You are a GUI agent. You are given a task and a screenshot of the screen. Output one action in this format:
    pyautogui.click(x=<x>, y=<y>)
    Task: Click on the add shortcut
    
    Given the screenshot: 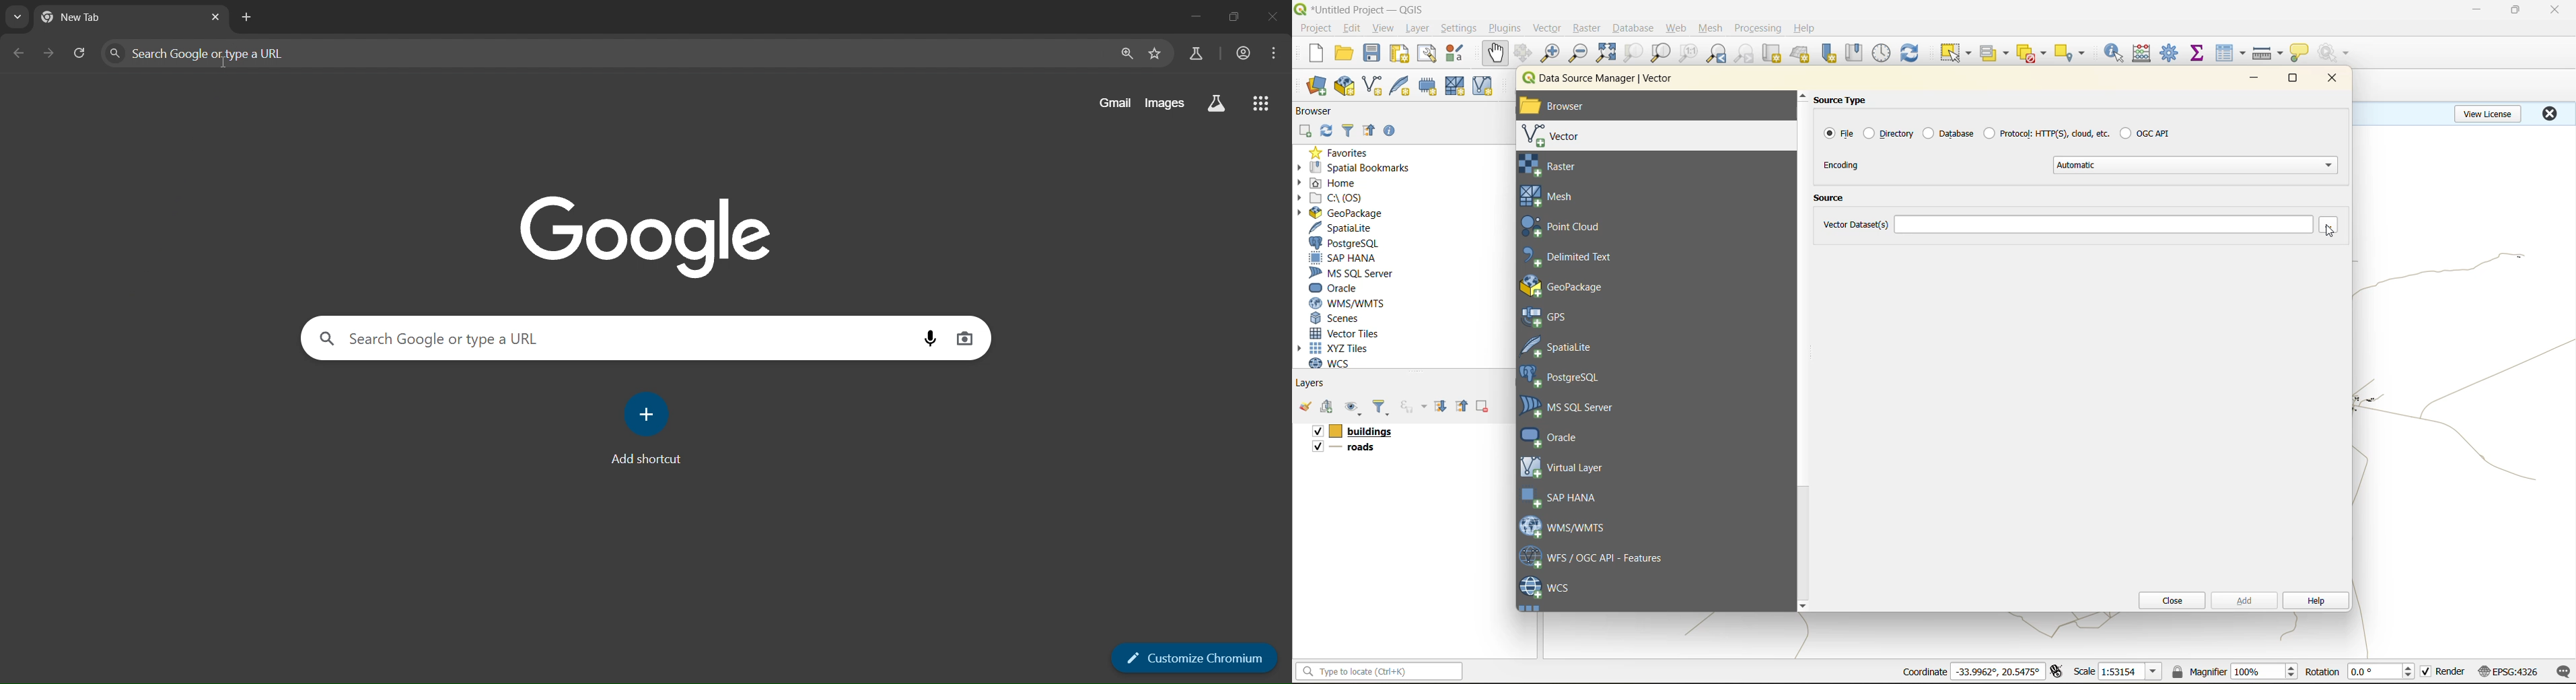 What is the action you would take?
    pyautogui.click(x=649, y=413)
    